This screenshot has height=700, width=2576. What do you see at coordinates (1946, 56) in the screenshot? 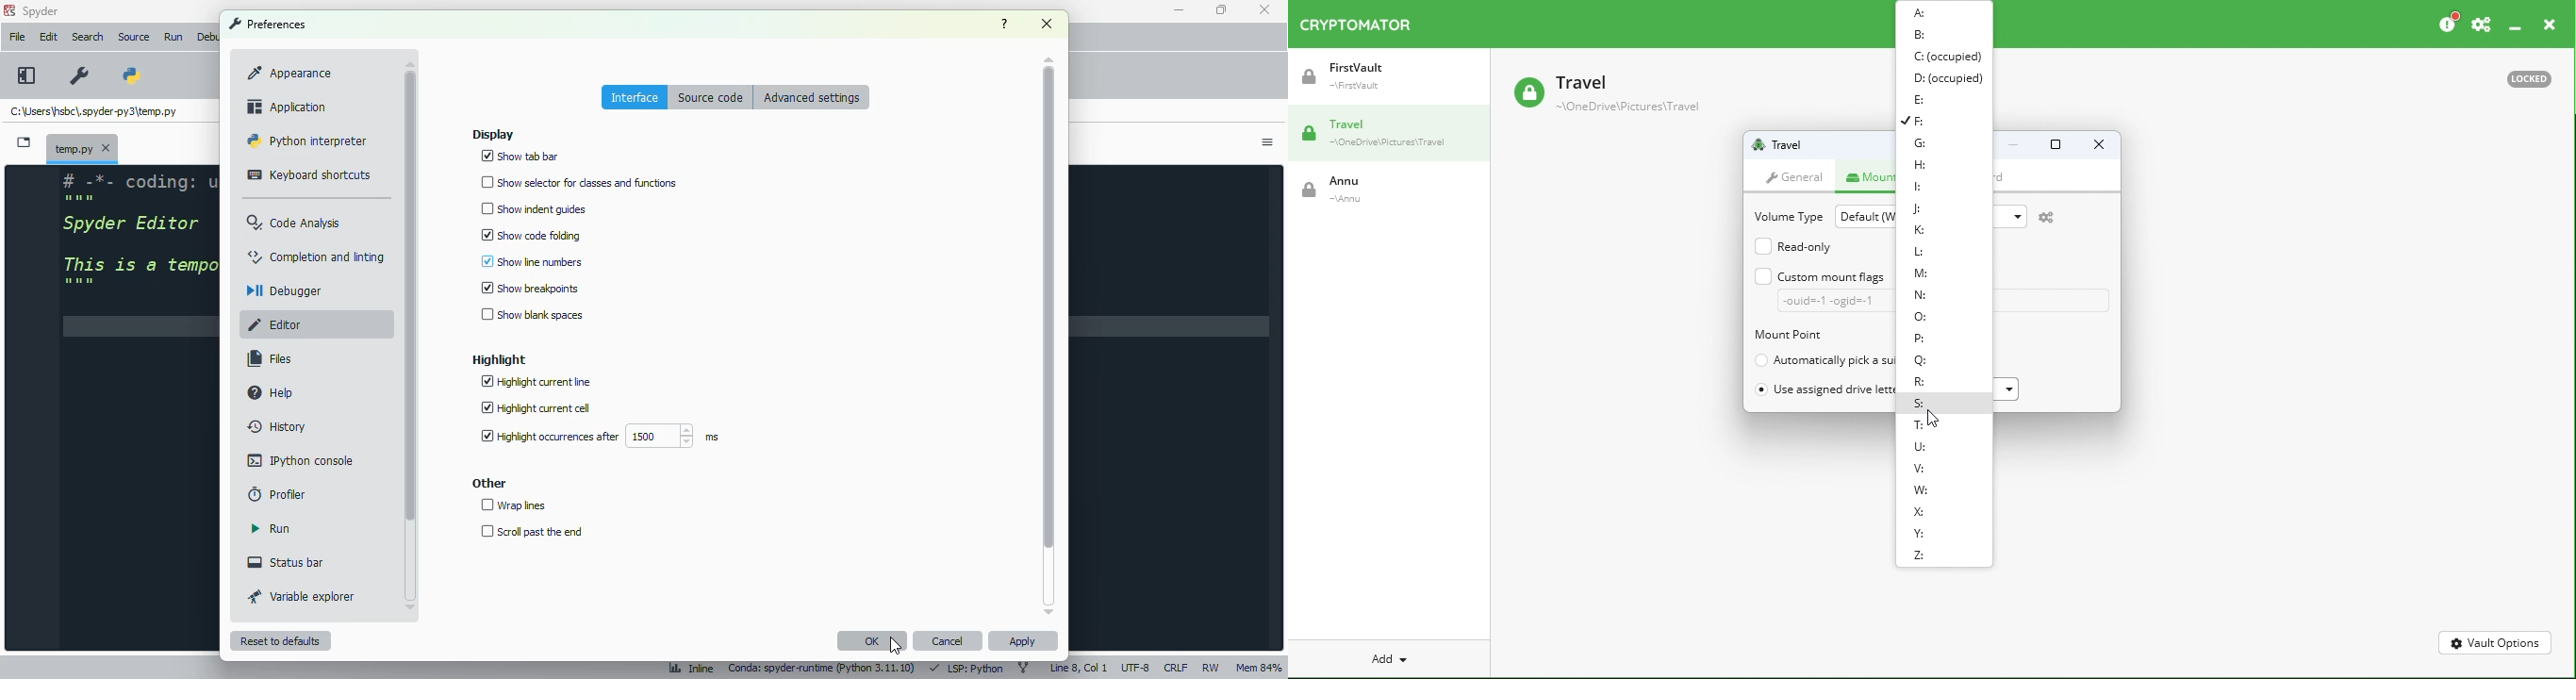
I see `C:` at bounding box center [1946, 56].